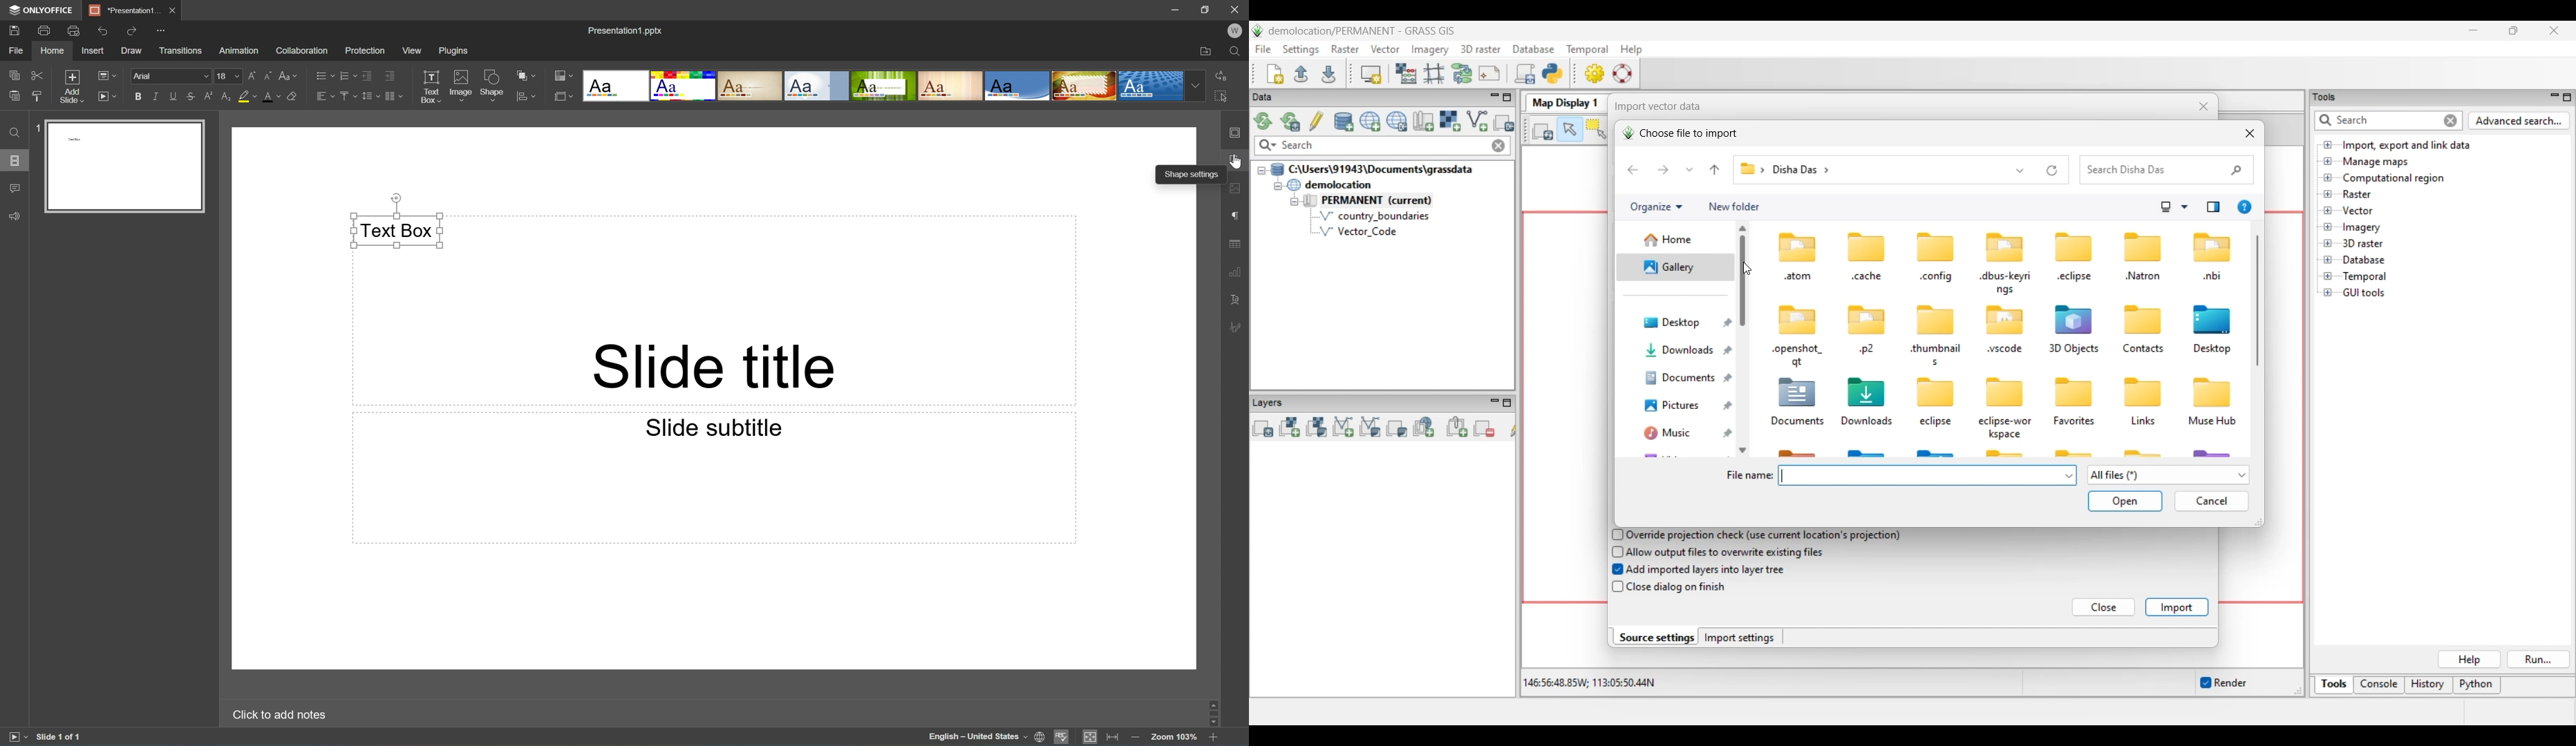 The image size is (2576, 756). I want to click on Print file, so click(44, 30).